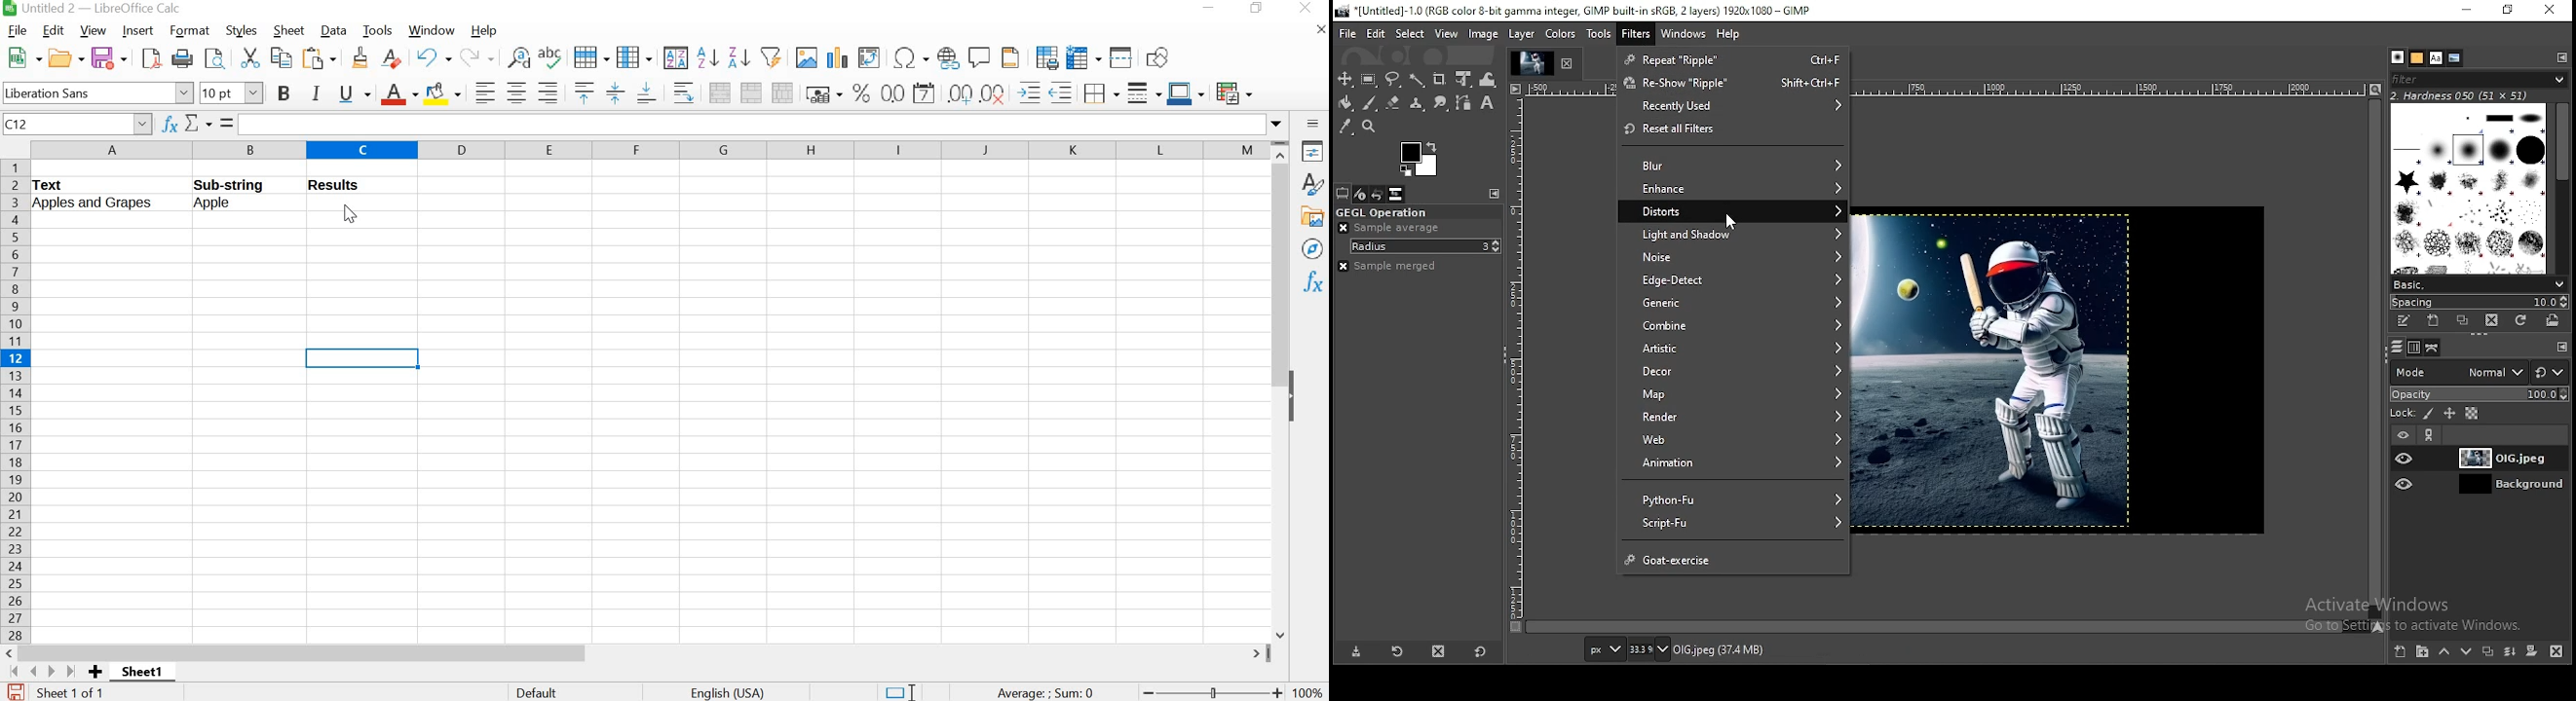  Describe the element at coordinates (2559, 56) in the screenshot. I see `configure this tab` at that location.